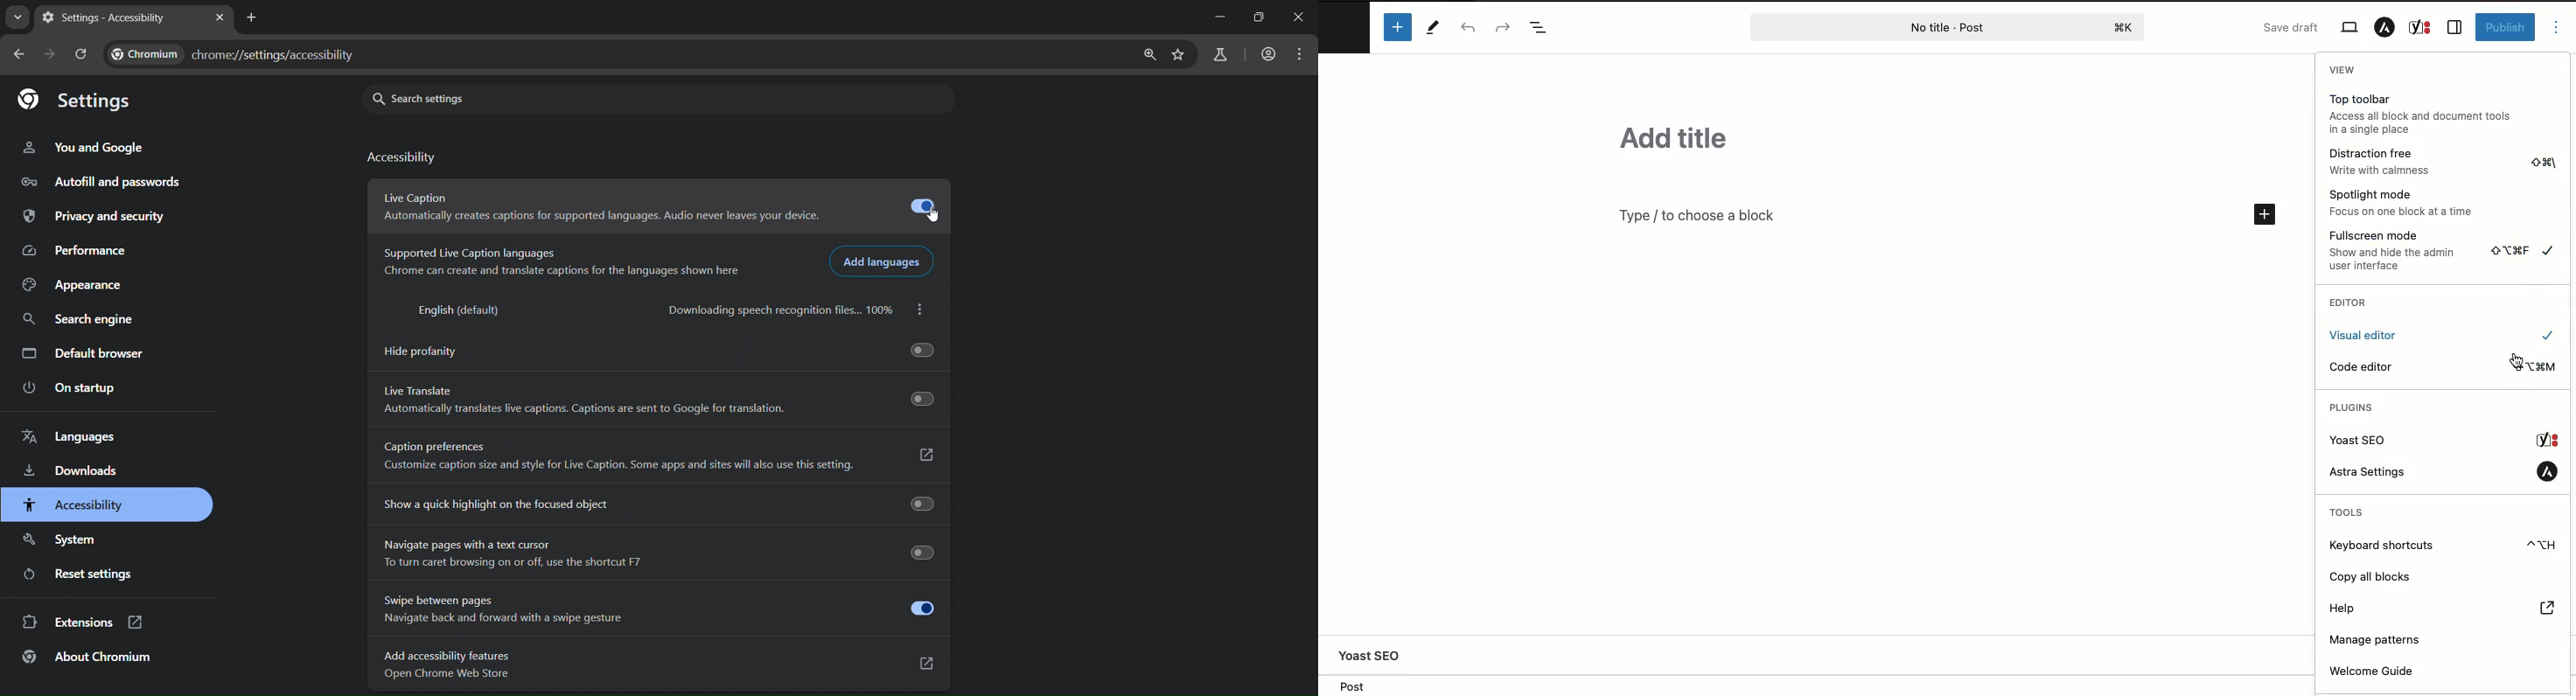 This screenshot has height=700, width=2576. What do you see at coordinates (91, 659) in the screenshot?
I see `about chromium` at bounding box center [91, 659].